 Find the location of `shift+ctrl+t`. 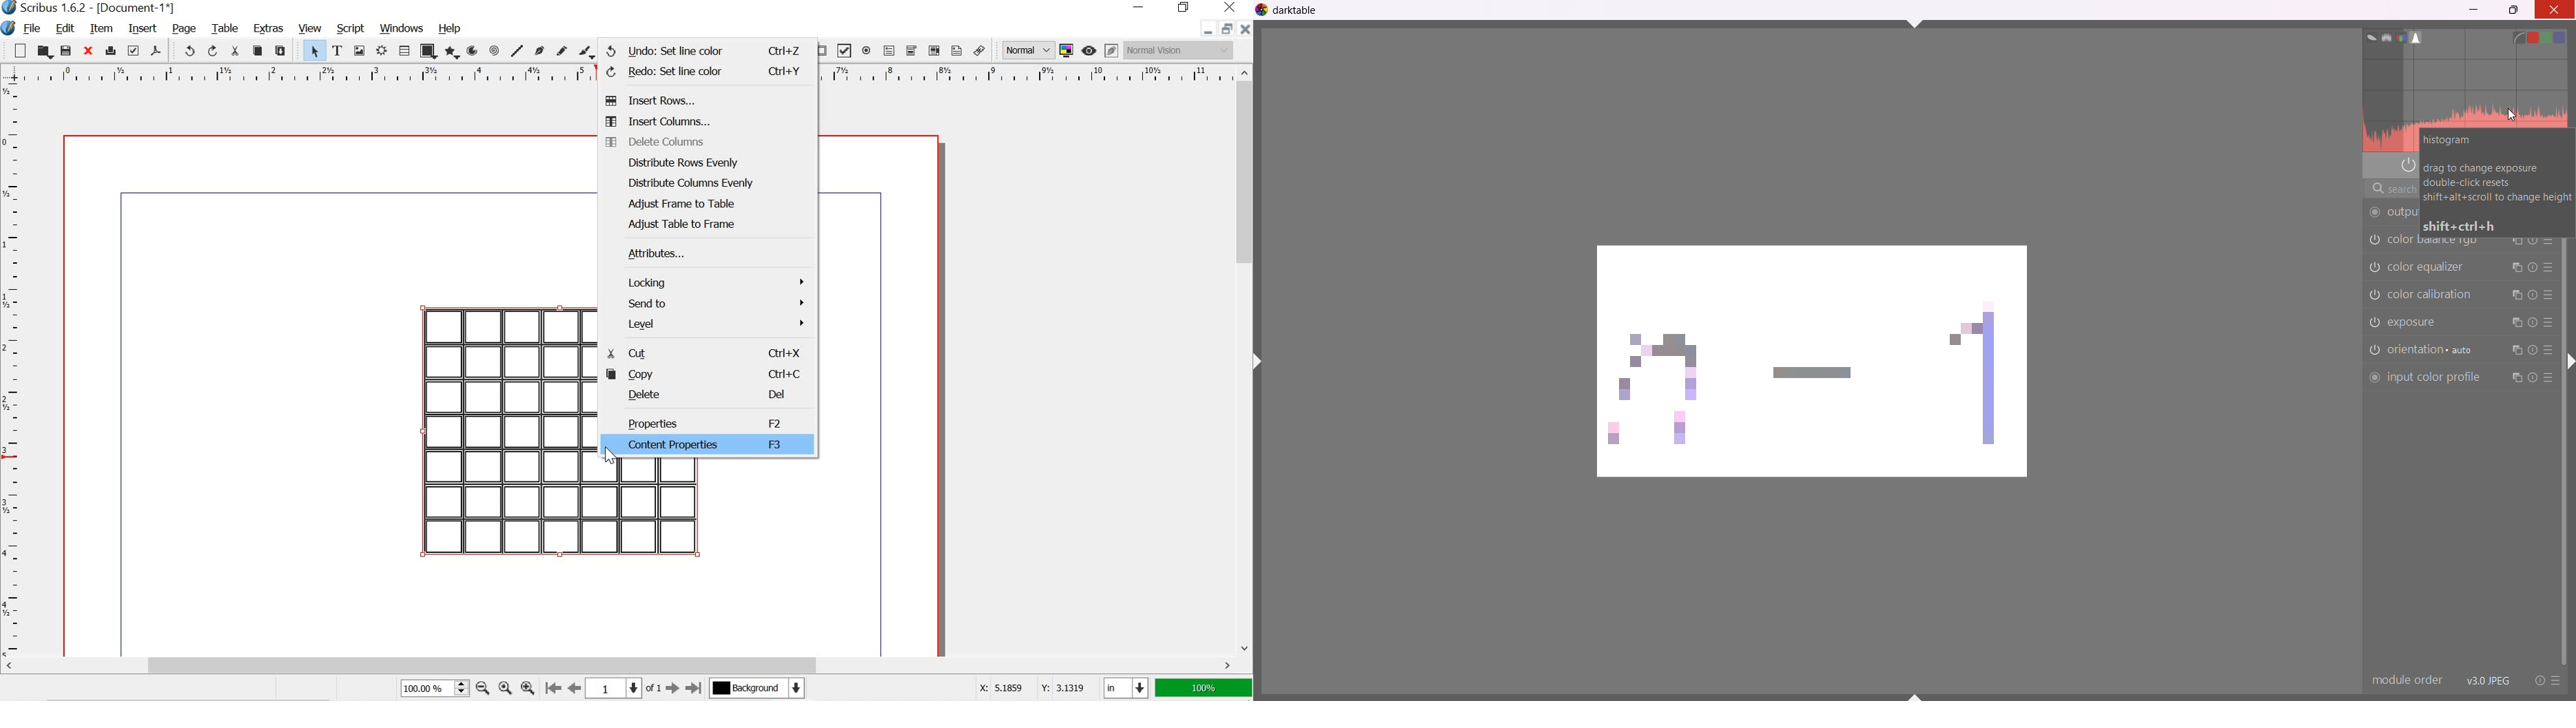

shift+ctrl+t is located at coordinates (1915, 23).